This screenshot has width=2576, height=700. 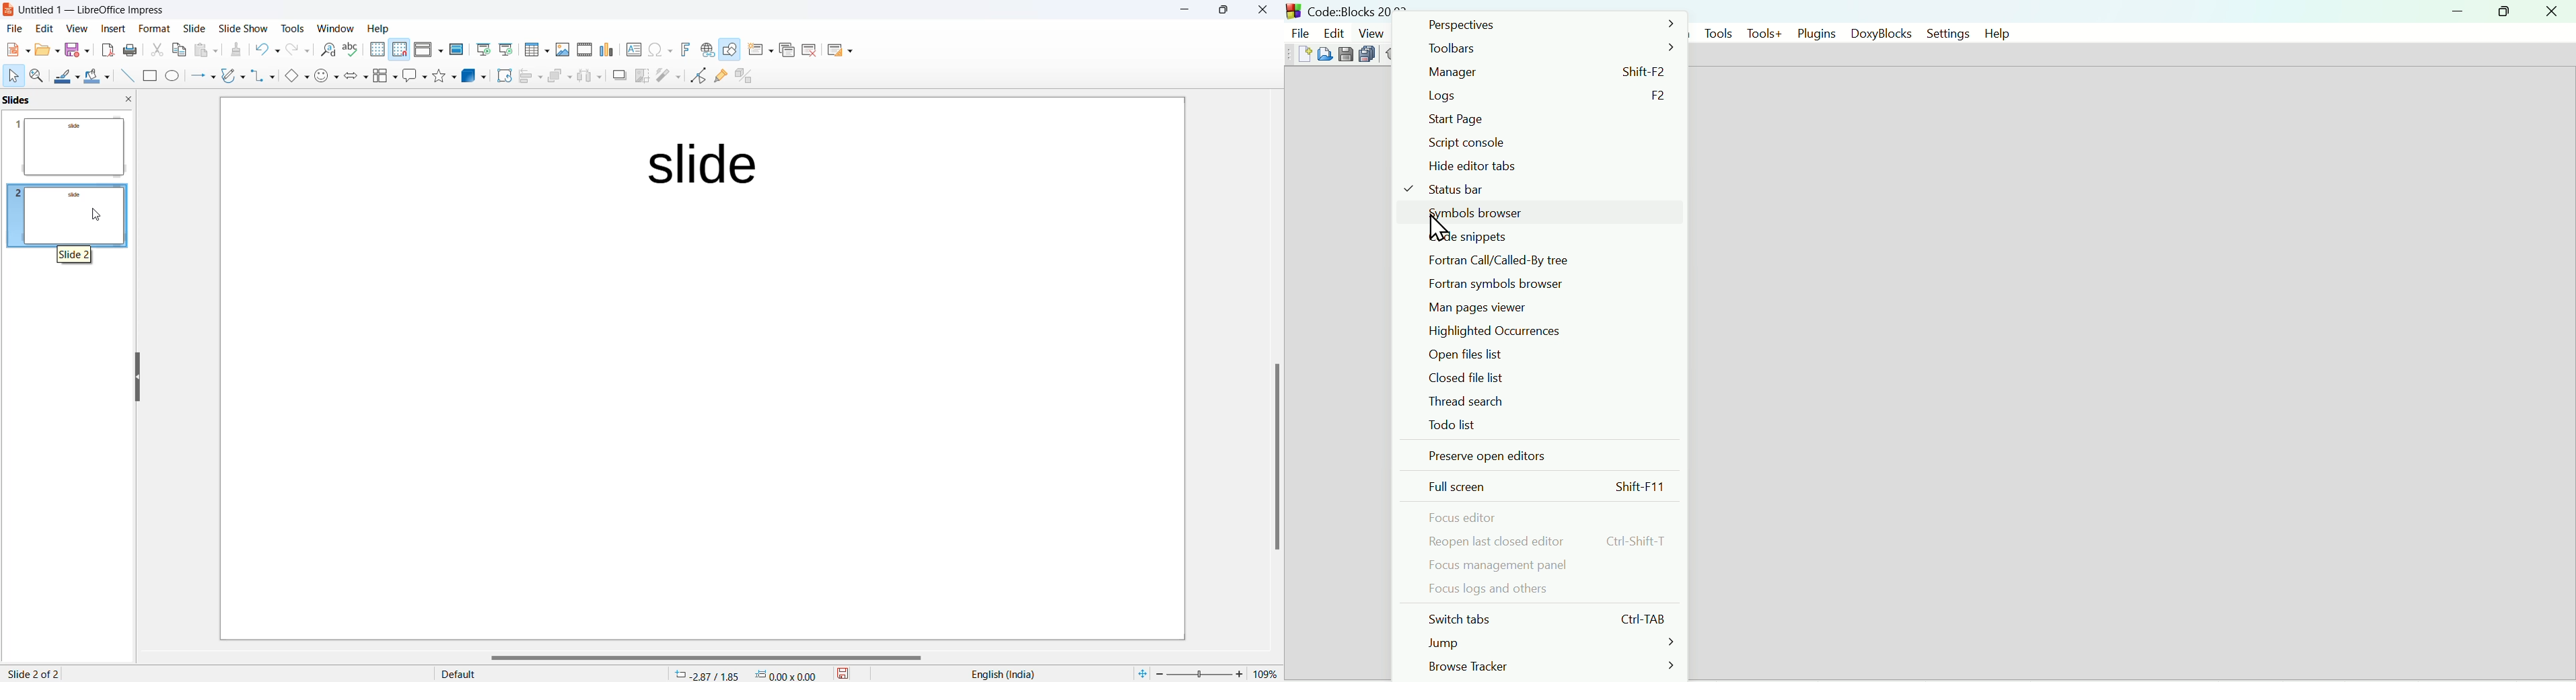 I want to click on text language, so click(x=1007, y=673).